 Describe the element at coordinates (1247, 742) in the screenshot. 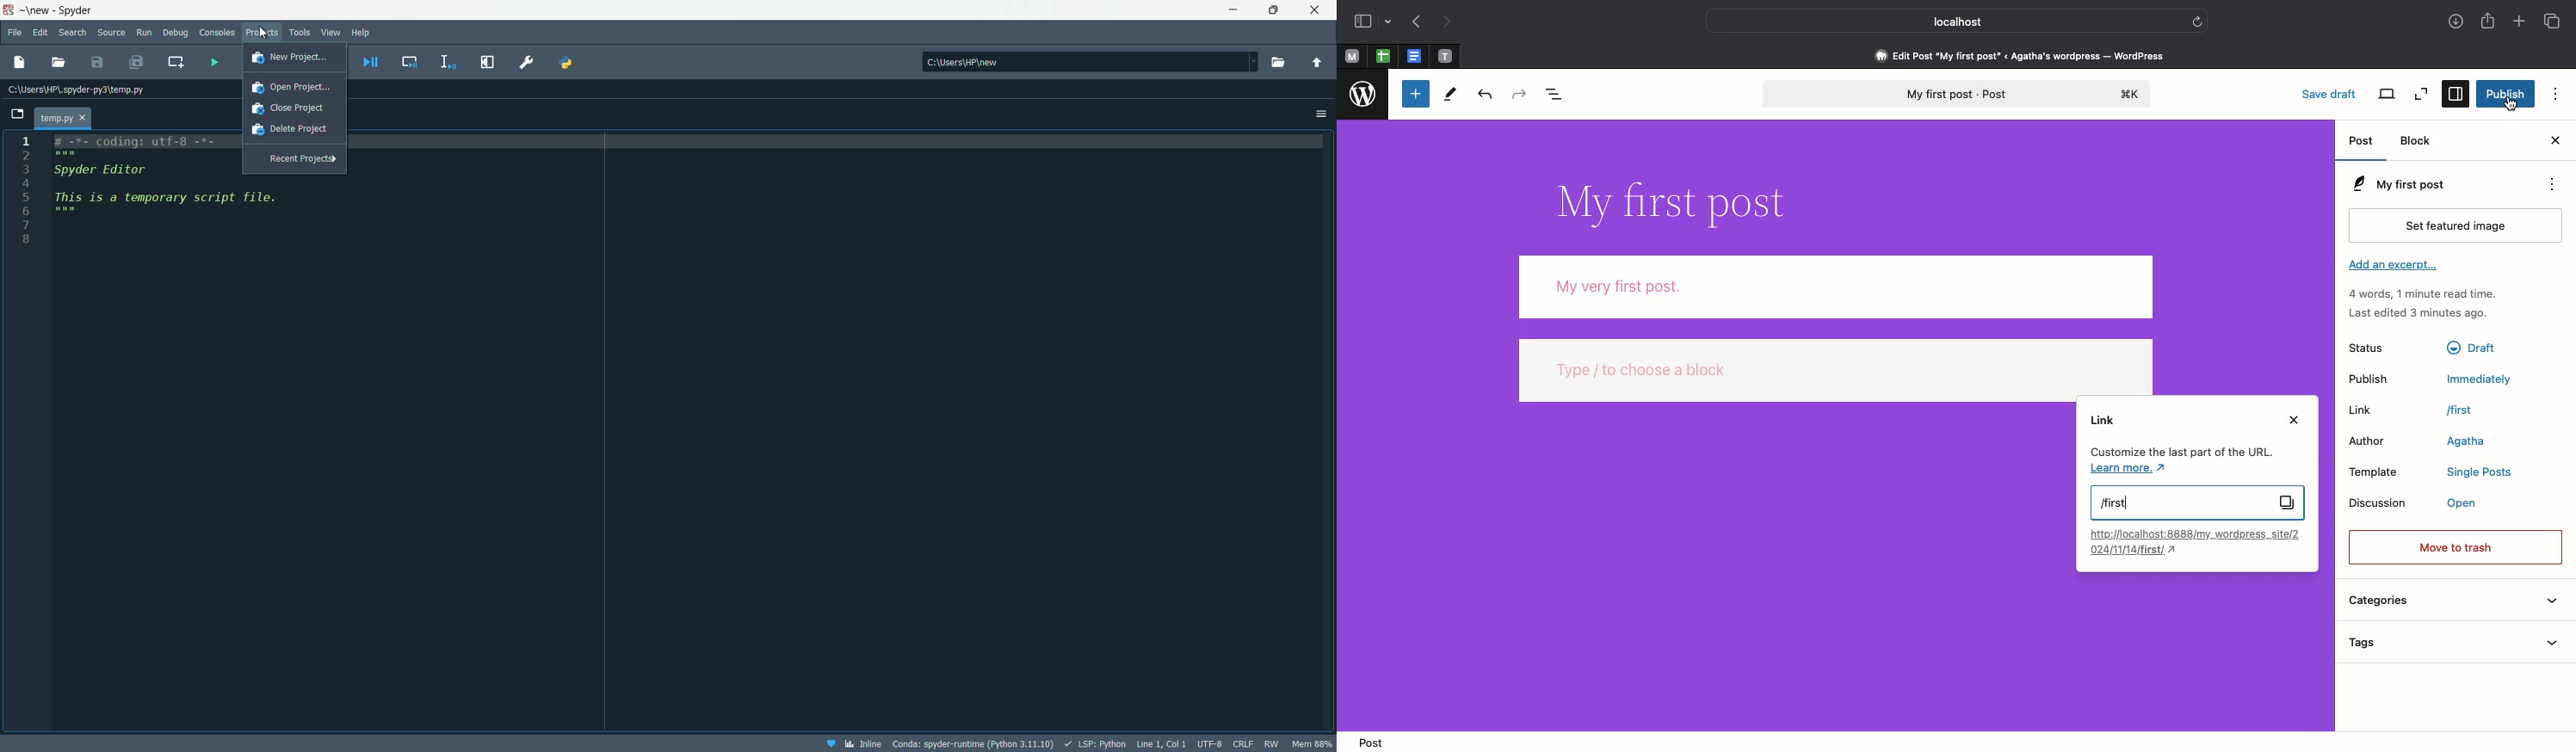

I see `crlf` at that location.